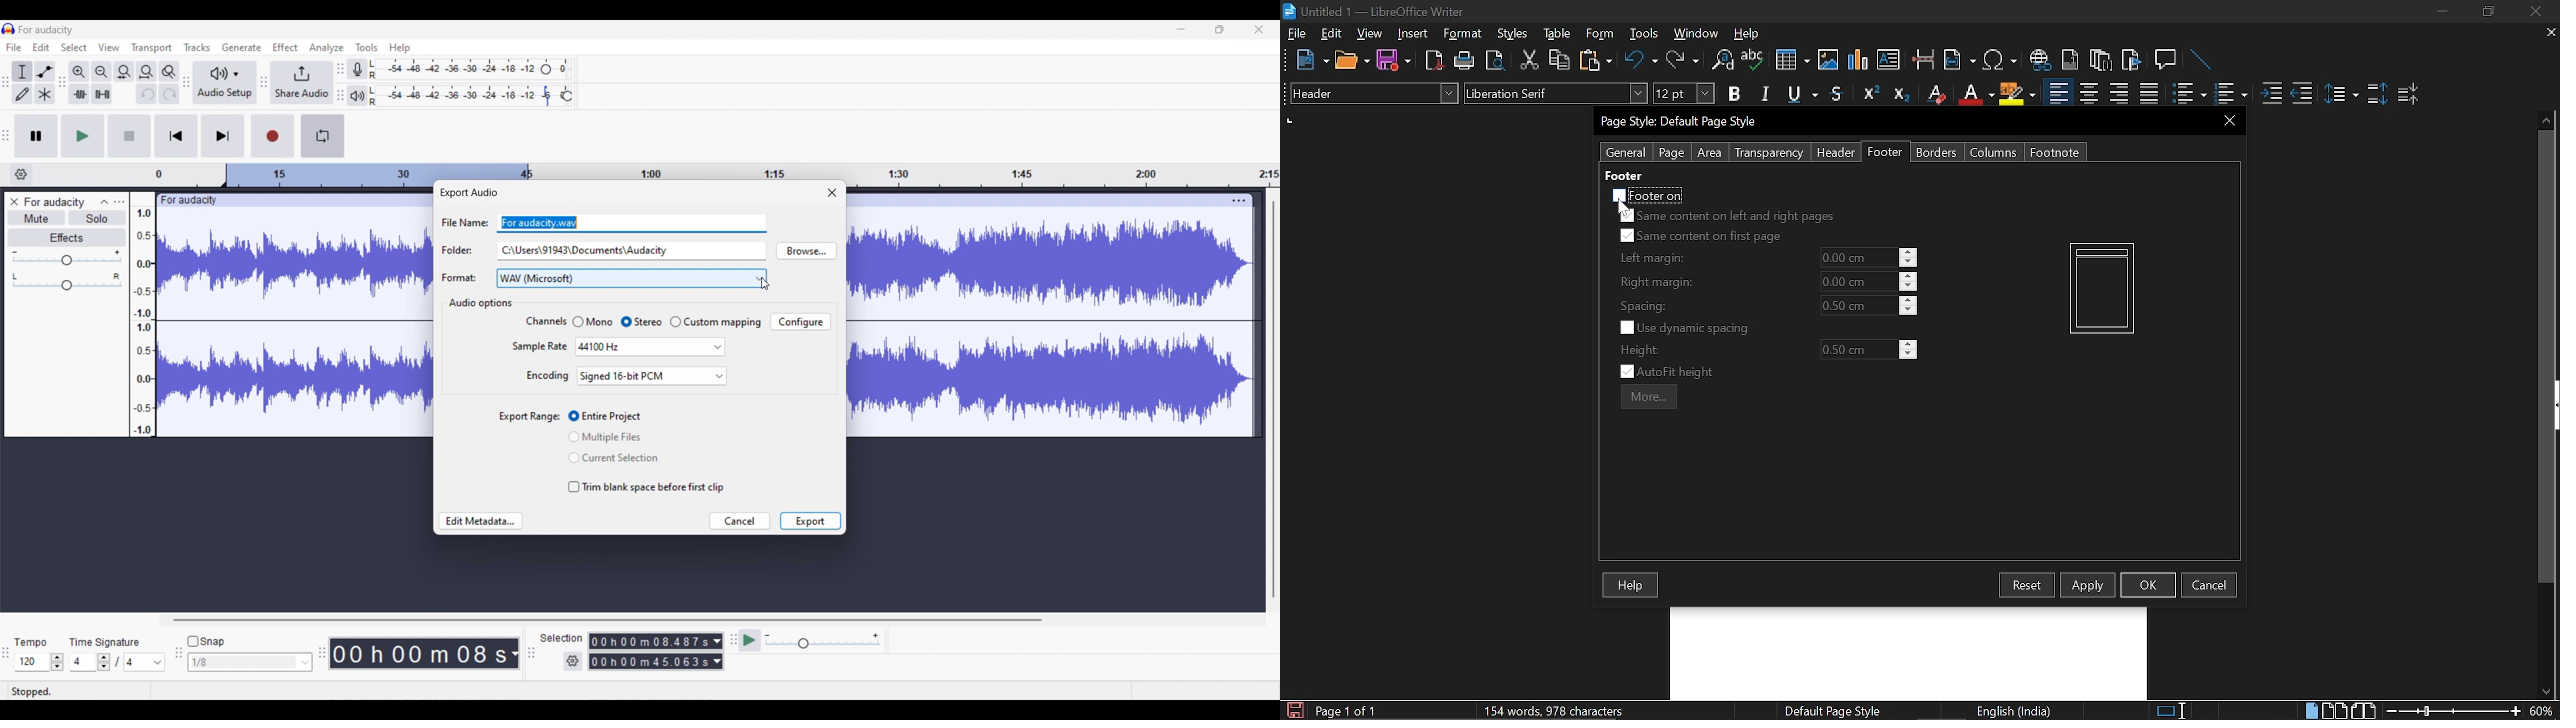  What do you see at coordinates (641, 322) in the screenshot?
I see `Toggle for Stereo, current selection` at bounding box center [641, 322].